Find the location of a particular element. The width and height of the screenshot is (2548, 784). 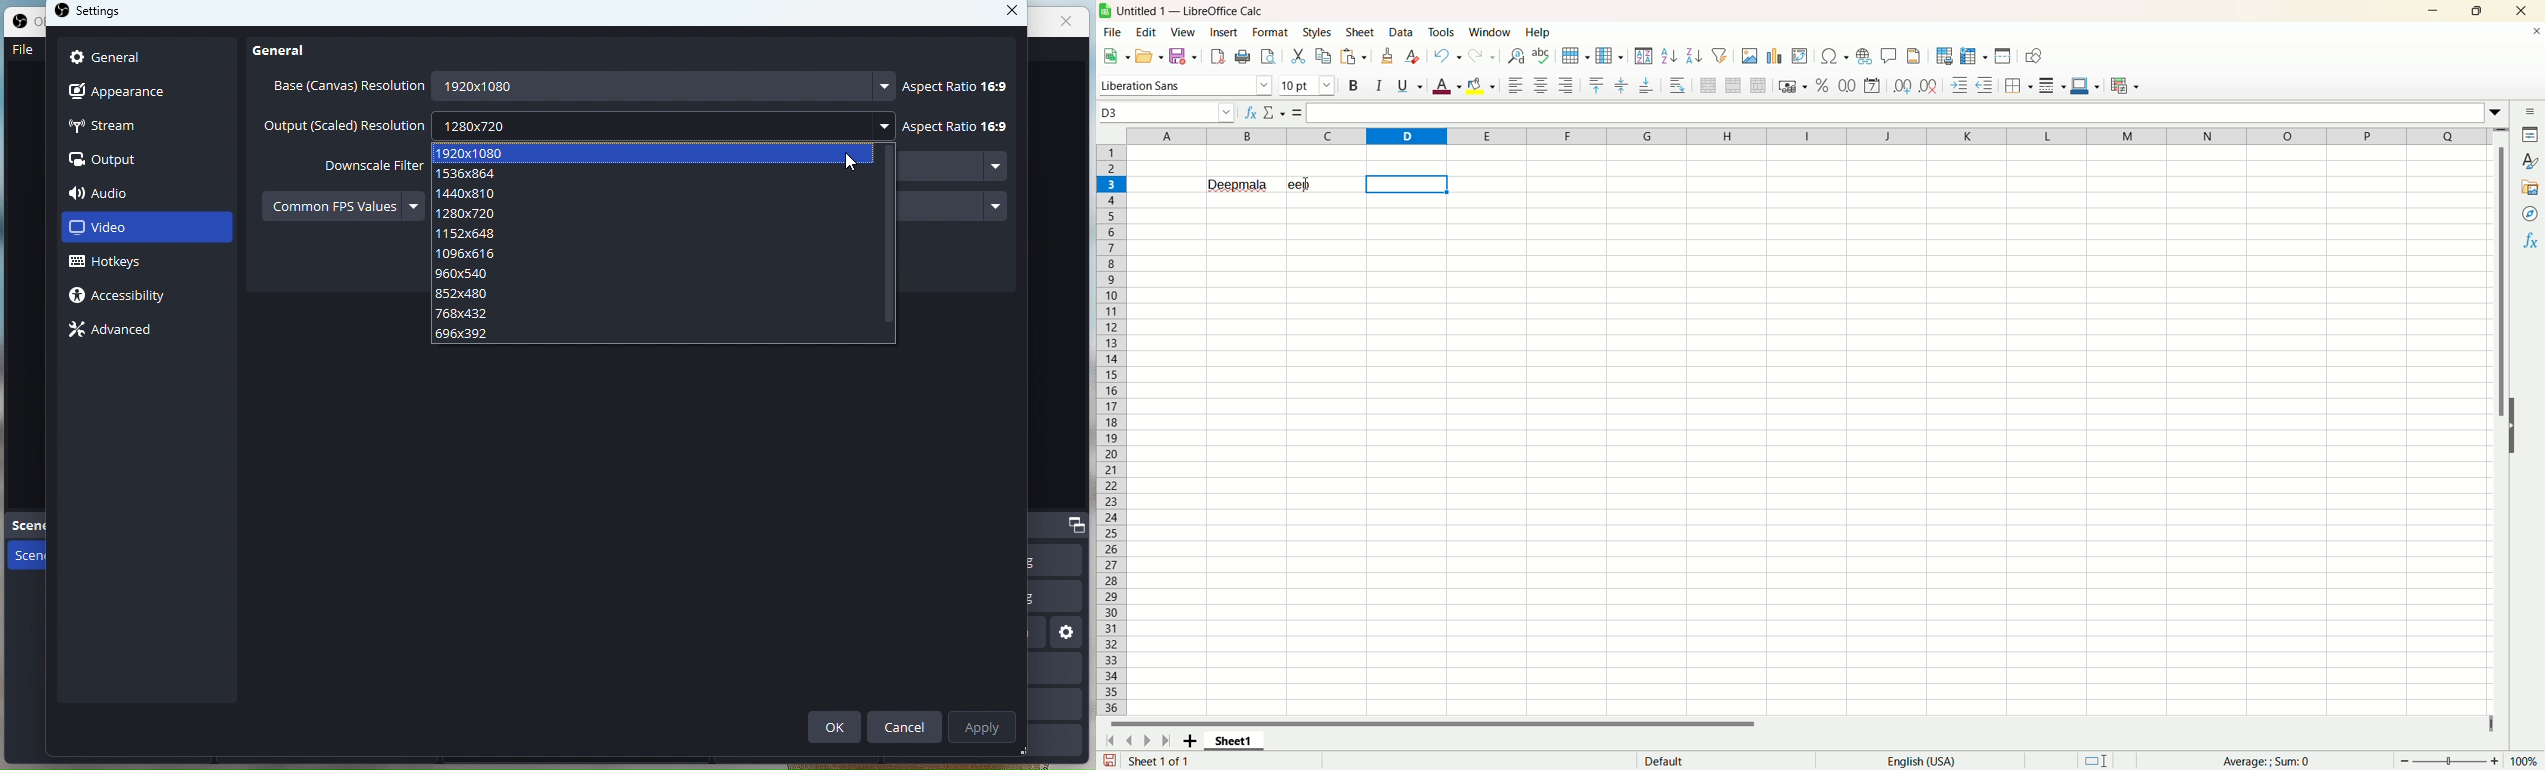

View is located at coordinates (1185, 33).